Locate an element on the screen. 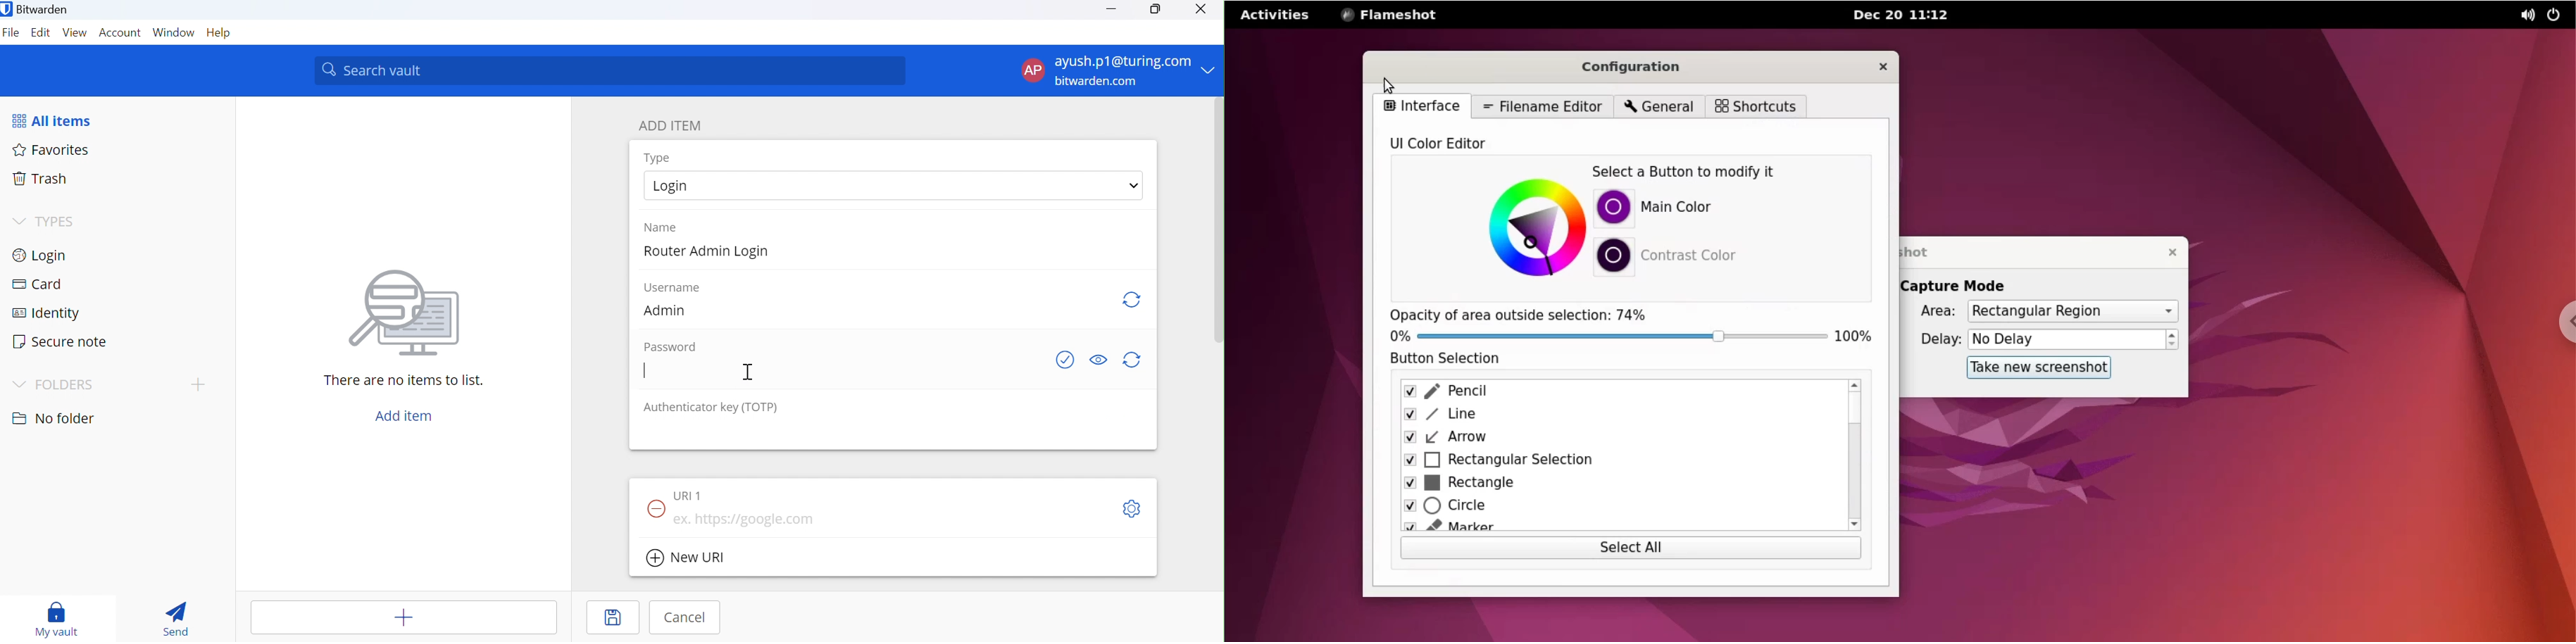 This screenshot has width=2576, height=644. All items is located at coordinates (60, 119).